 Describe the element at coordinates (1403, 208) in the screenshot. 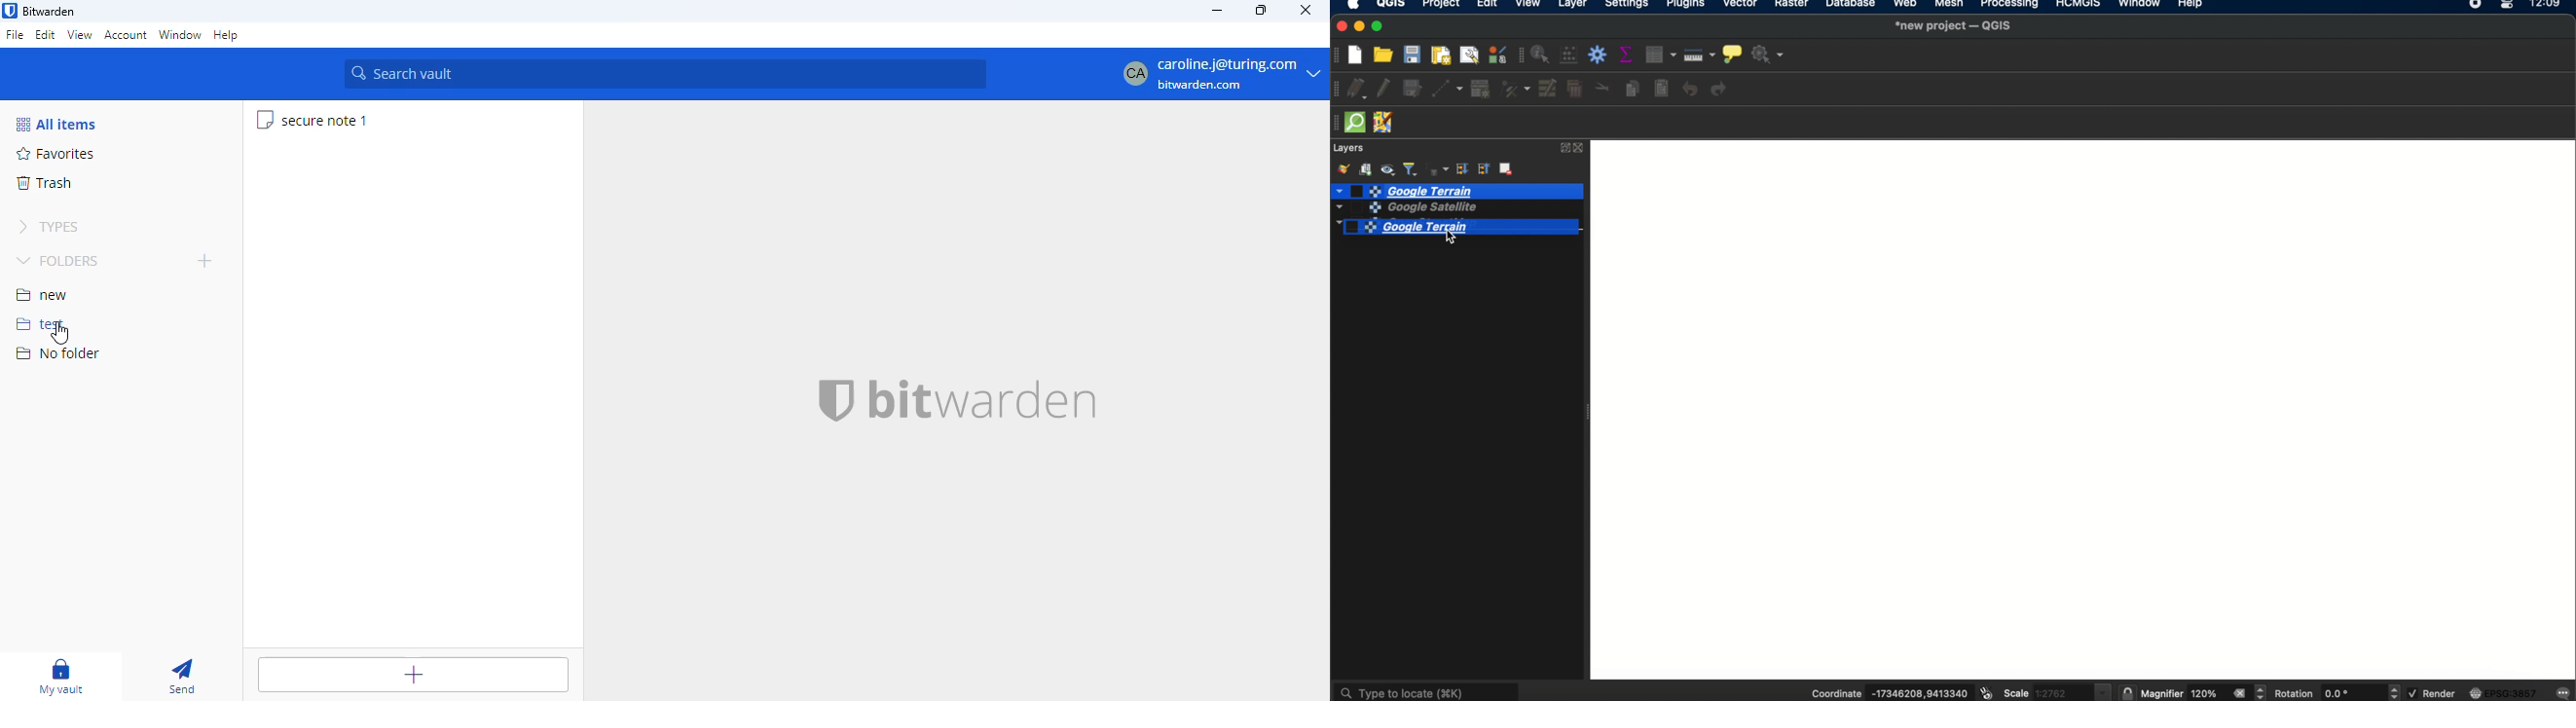

I see `google satellite` at that location.